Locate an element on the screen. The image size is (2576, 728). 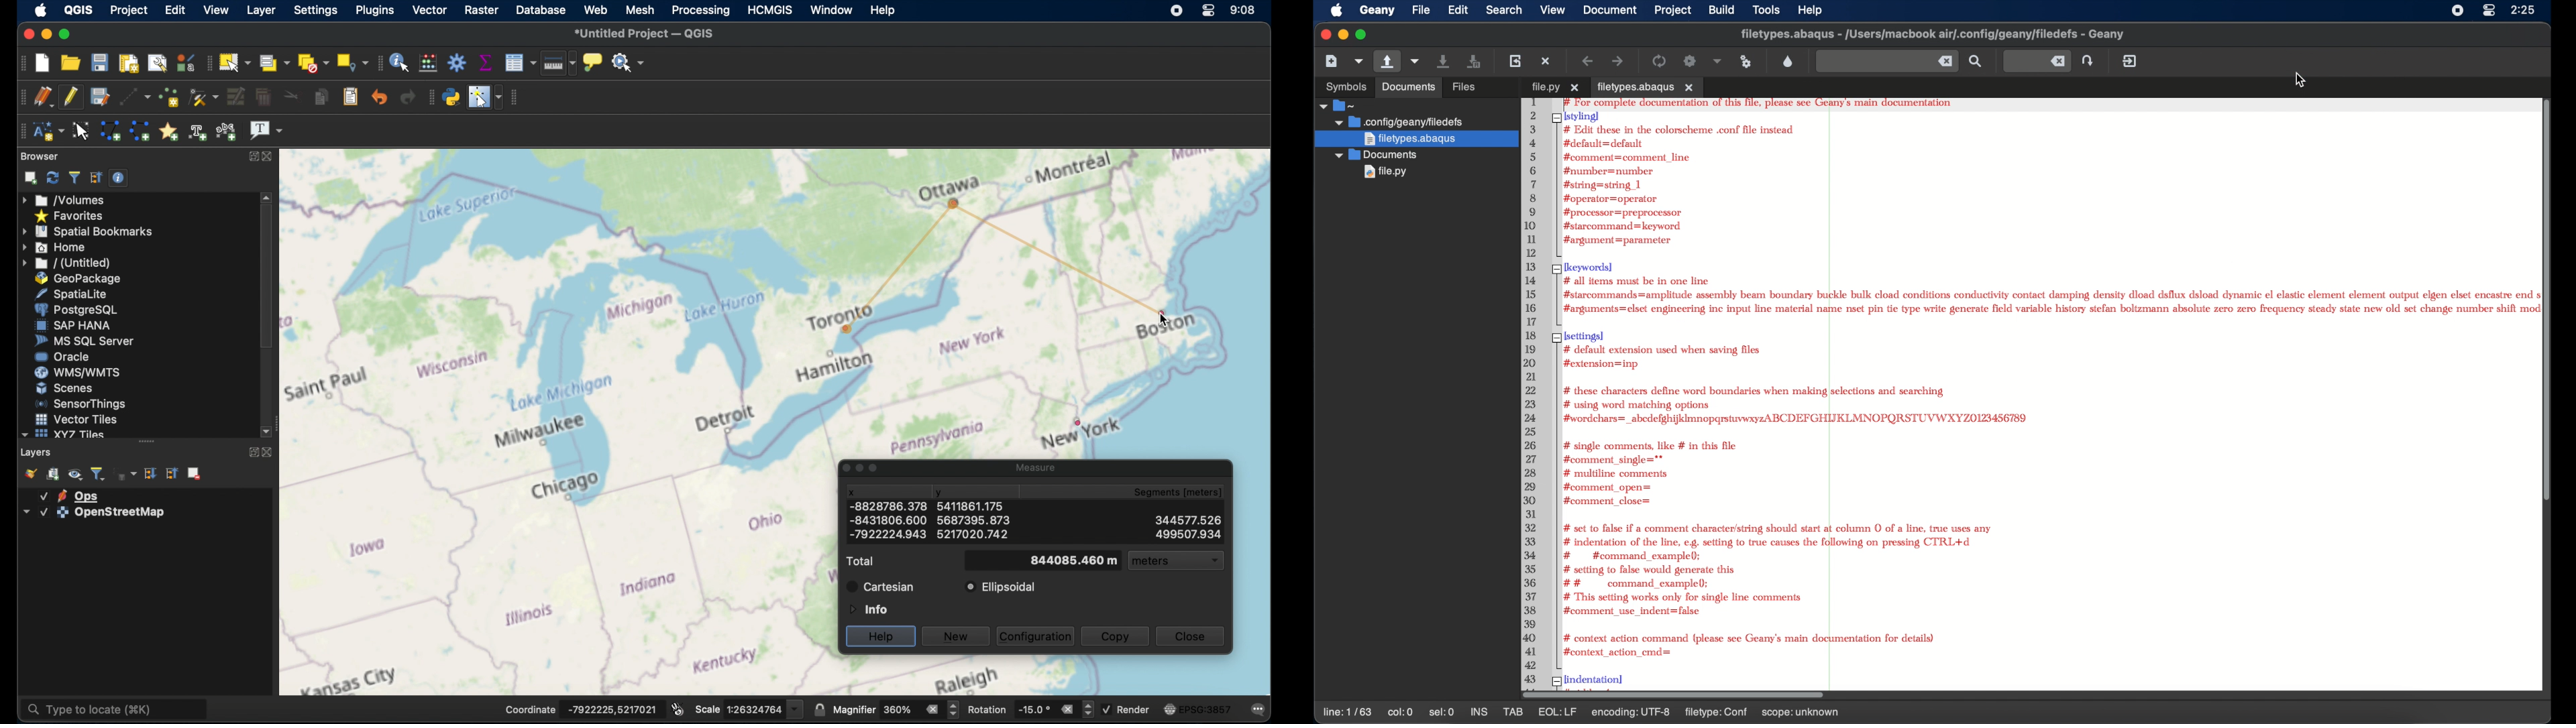
total distance is located at coordinates (1061, 560).